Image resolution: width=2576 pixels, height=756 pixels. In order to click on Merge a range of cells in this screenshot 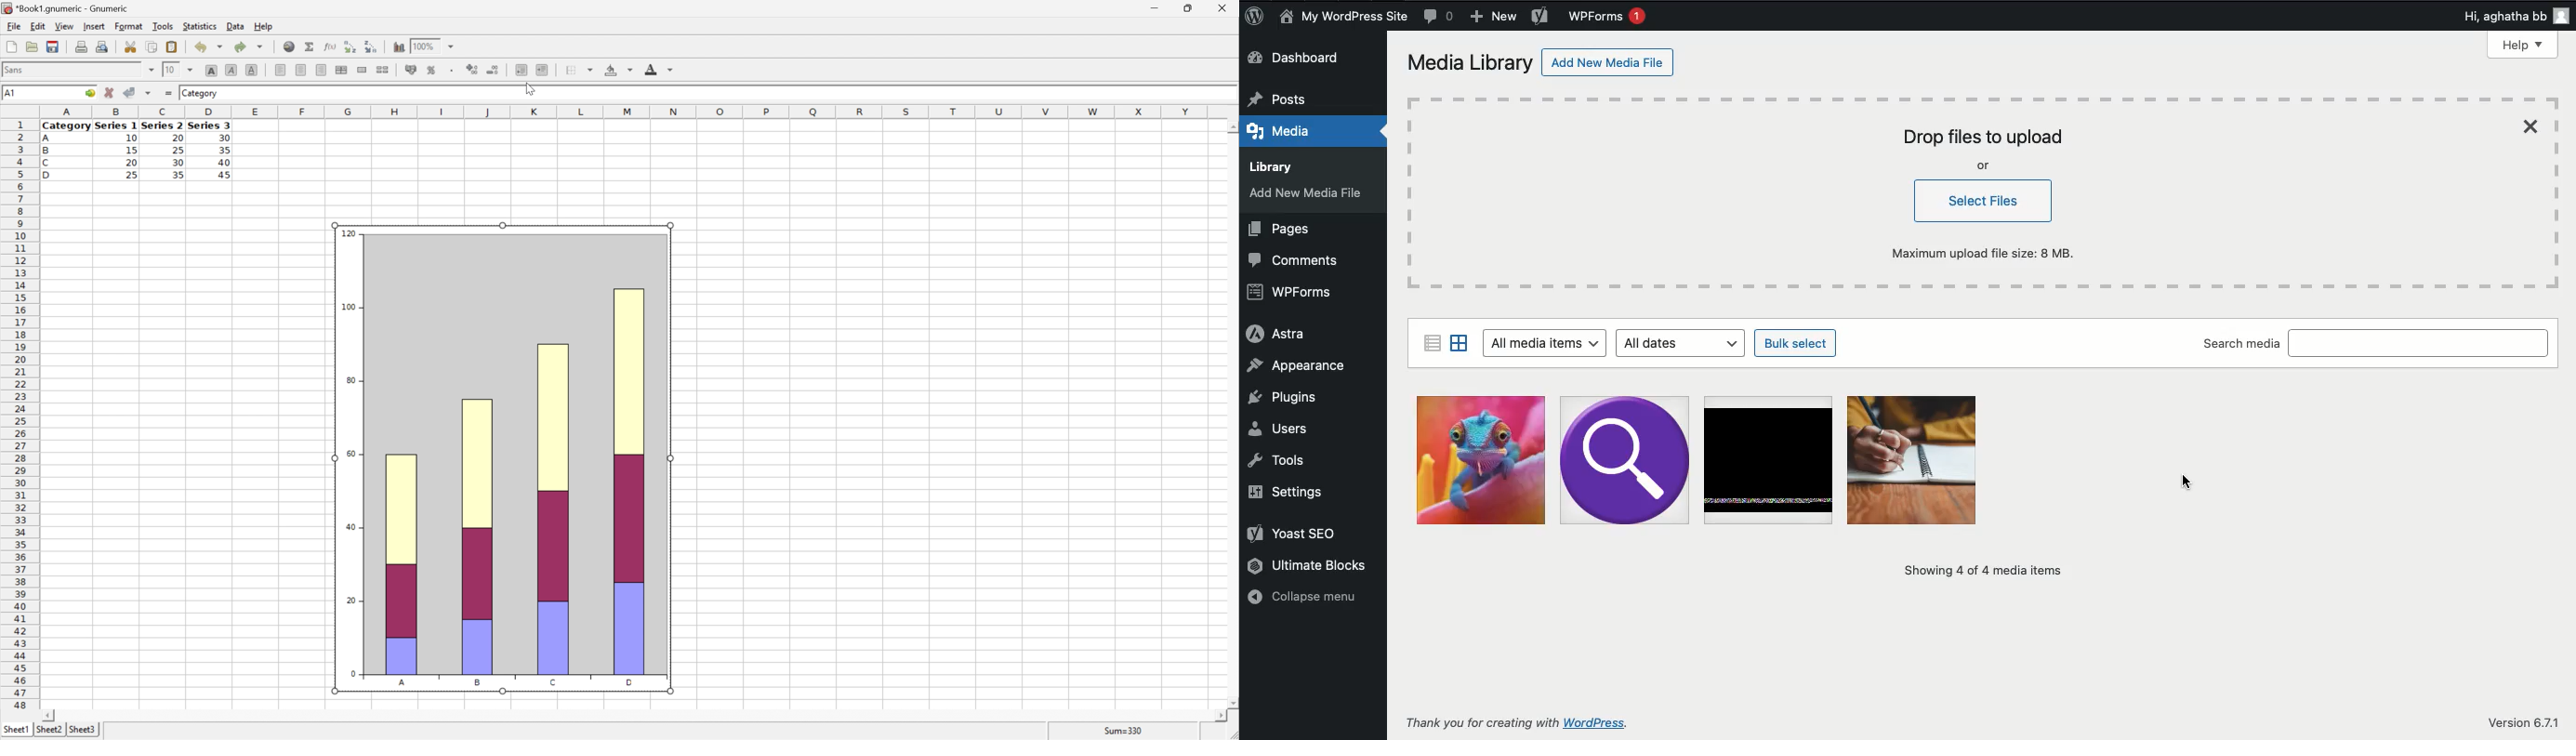, I will do `click(361, 69)`.